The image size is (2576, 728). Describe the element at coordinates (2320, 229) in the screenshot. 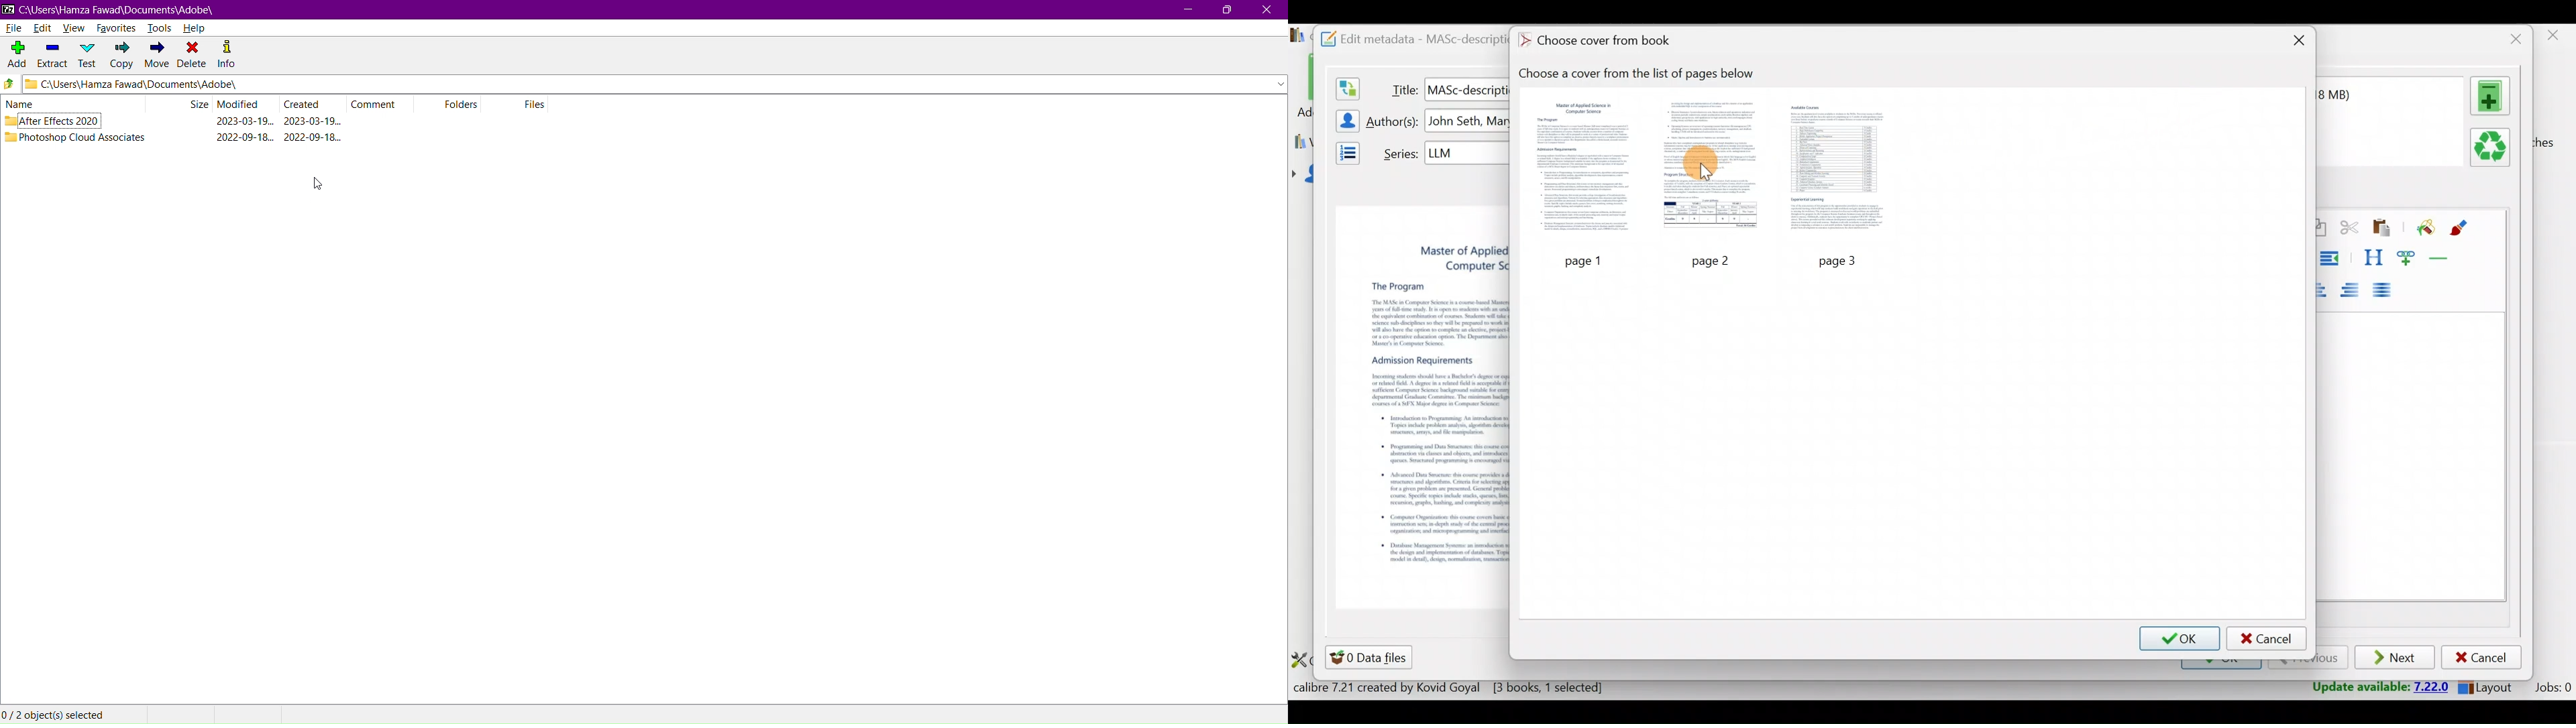

I see `Copy` at that location.